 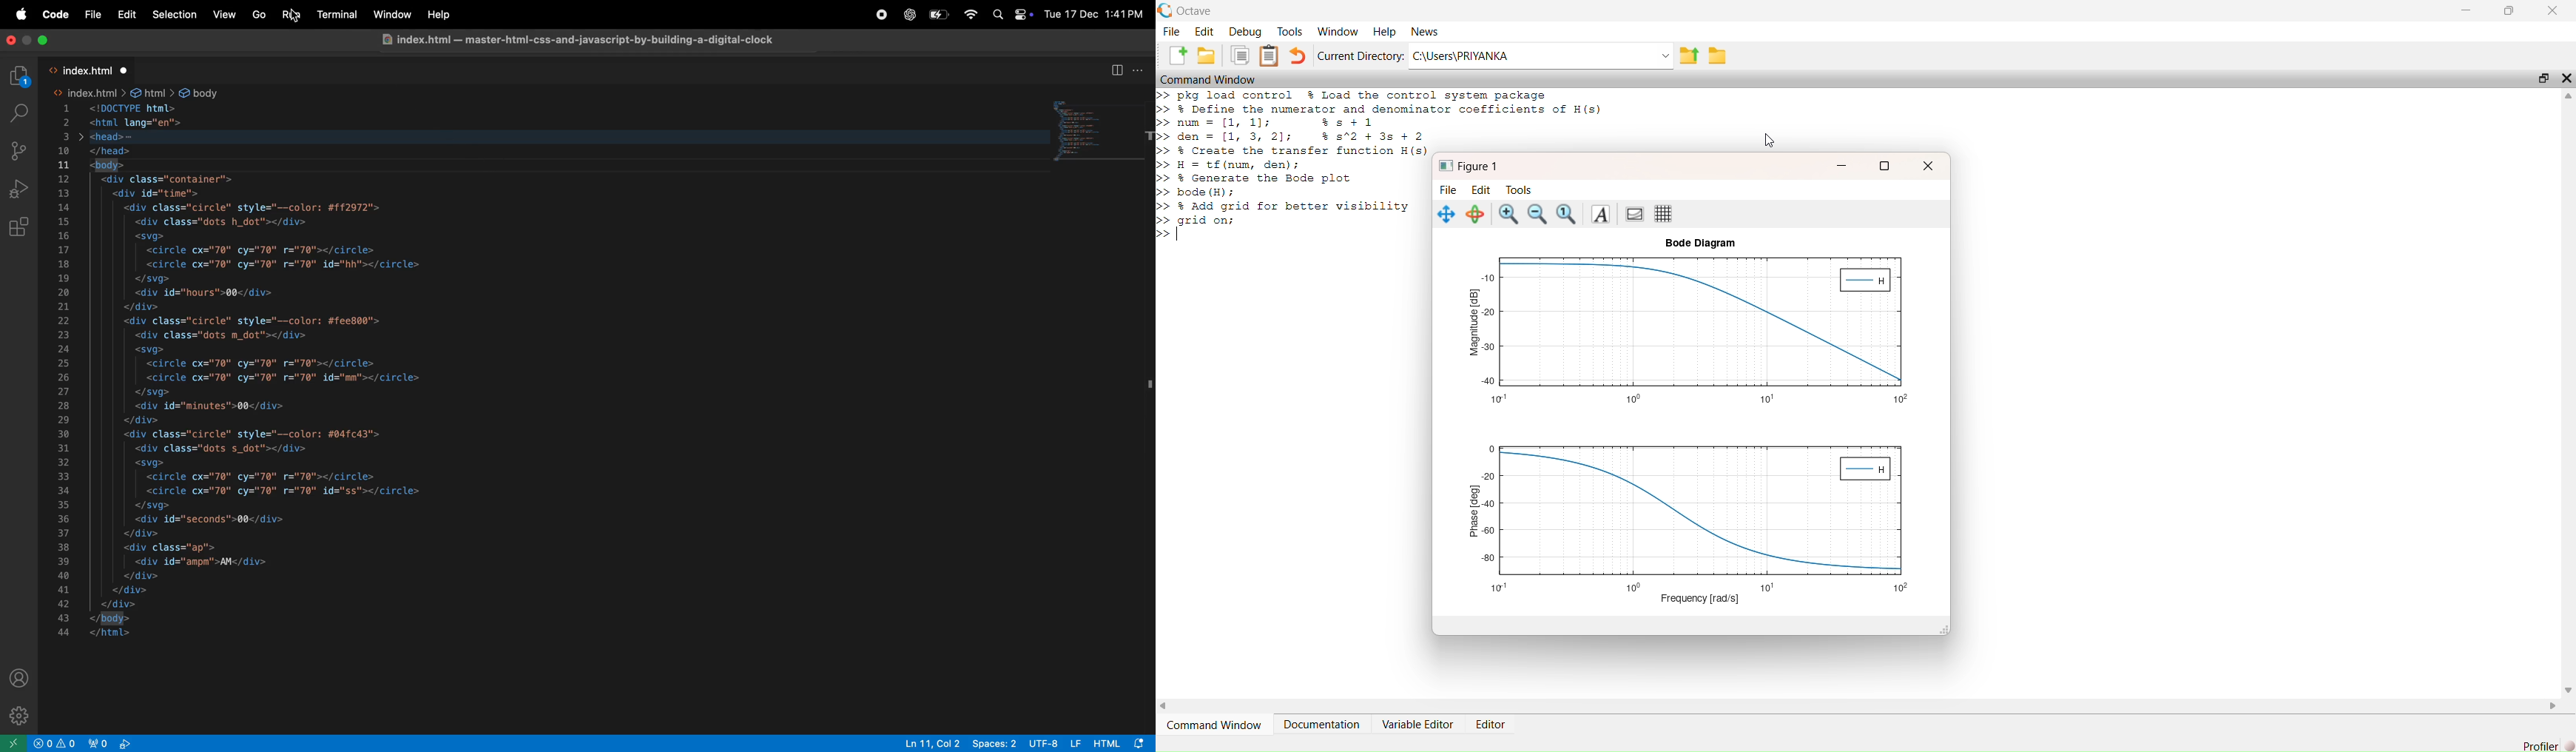 What do you see at coordinates (1538, 215) in the screenshot?
I see `Zoom out` at bounding box center [1538, 215].